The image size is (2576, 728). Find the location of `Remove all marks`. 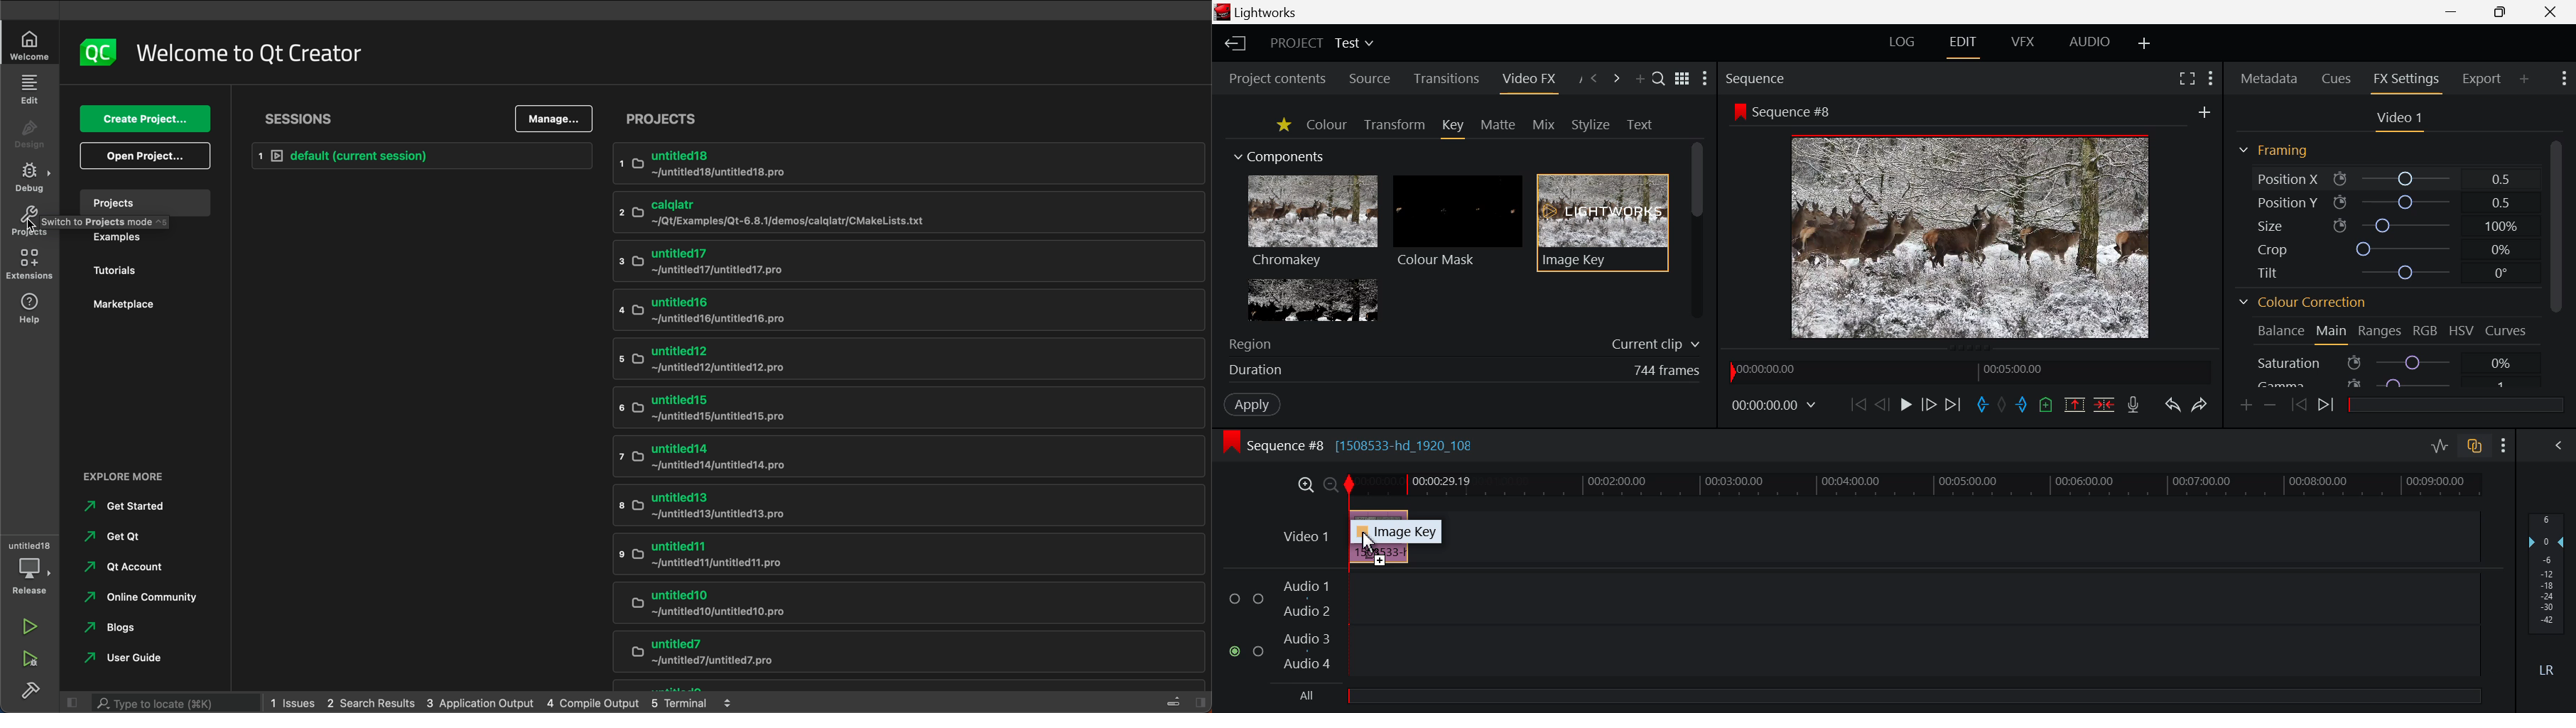

Remove all marks is located at coordinates (2005, 406).